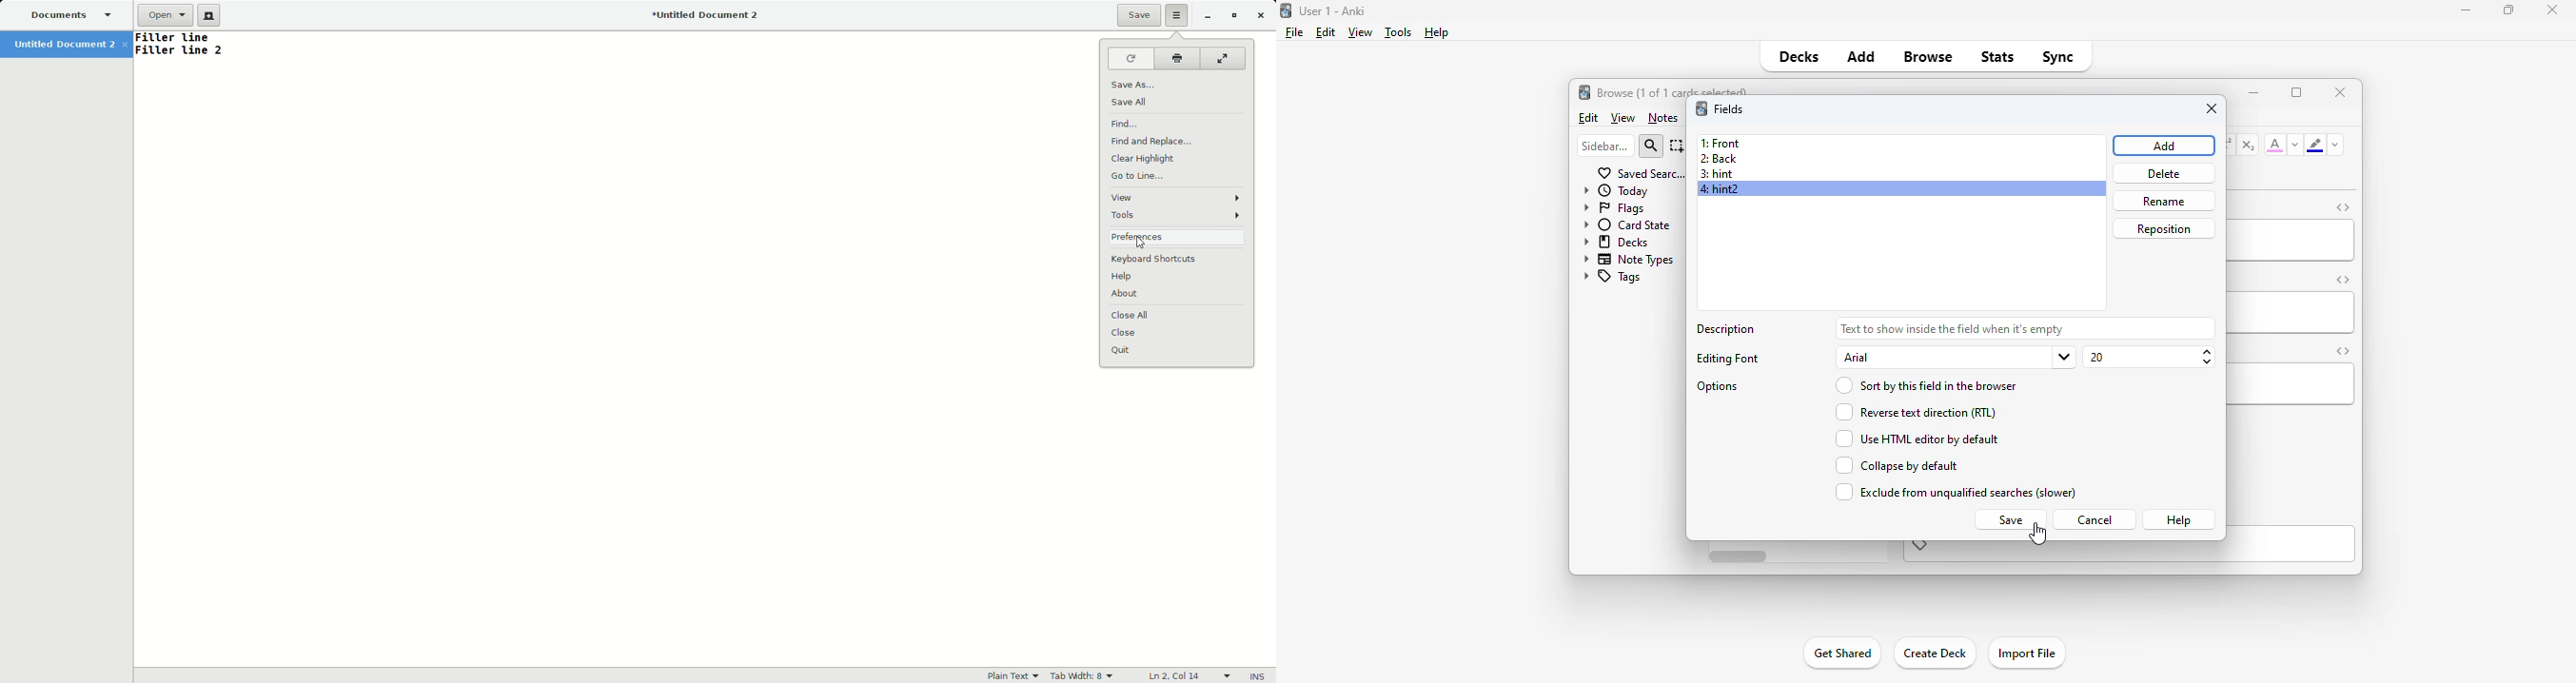 This screenshot has width=2576, height=700. I want to click on subscript, so click(2248, 145).